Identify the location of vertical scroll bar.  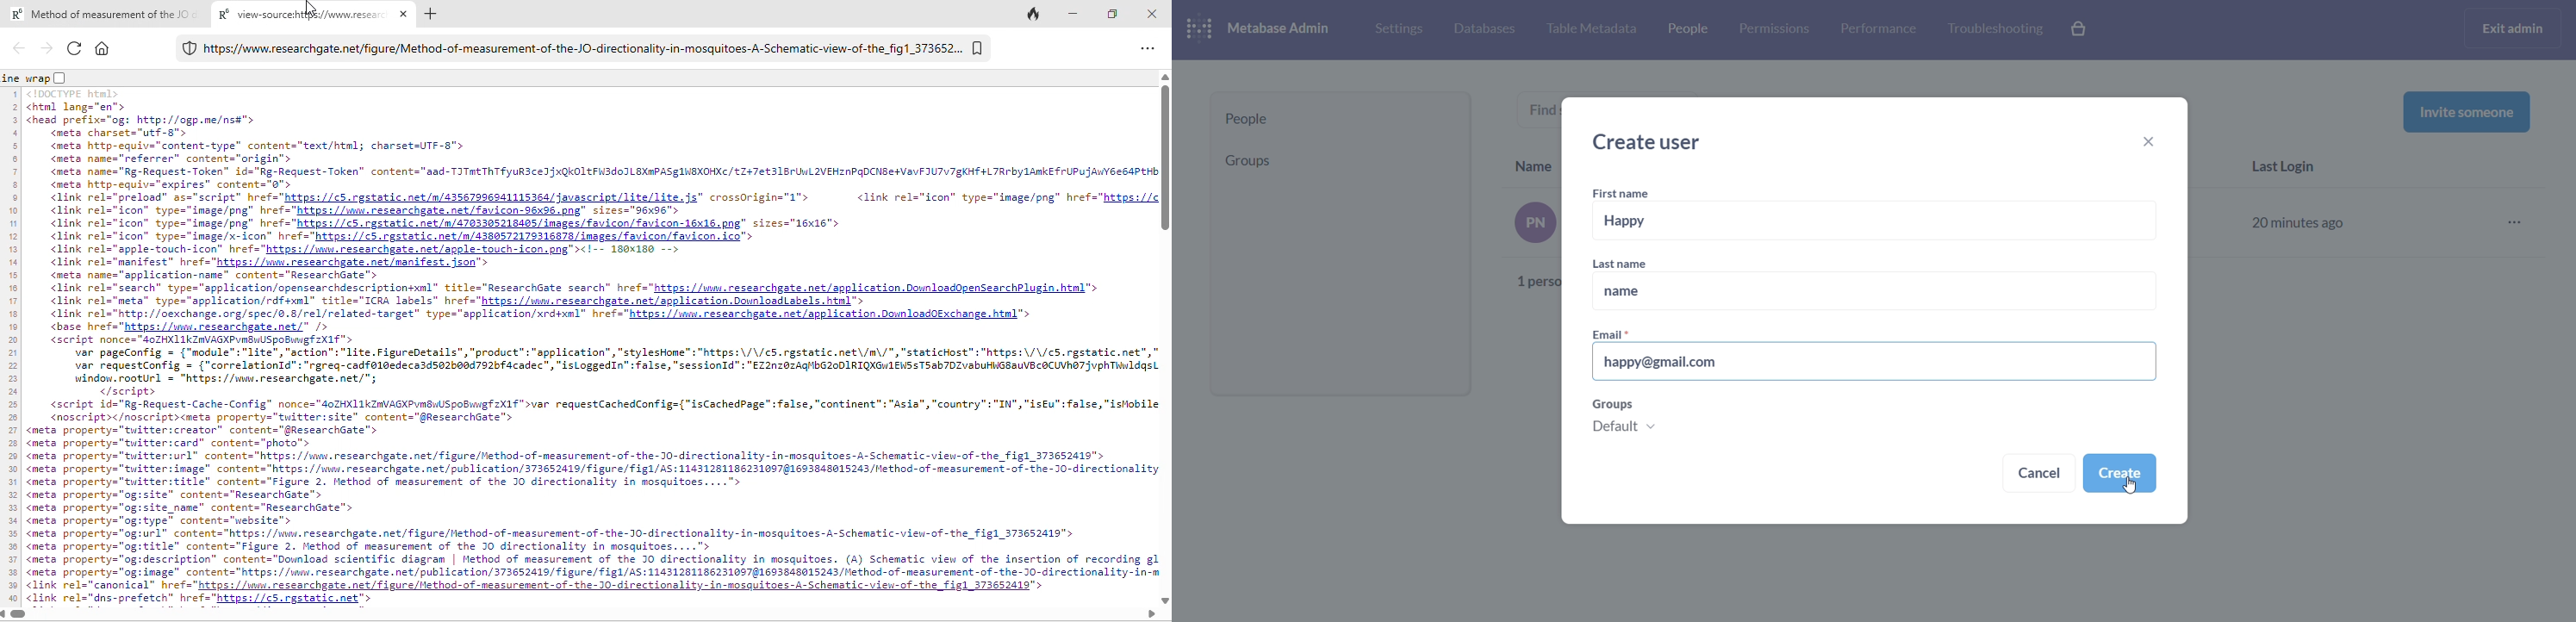
(1163, 159).